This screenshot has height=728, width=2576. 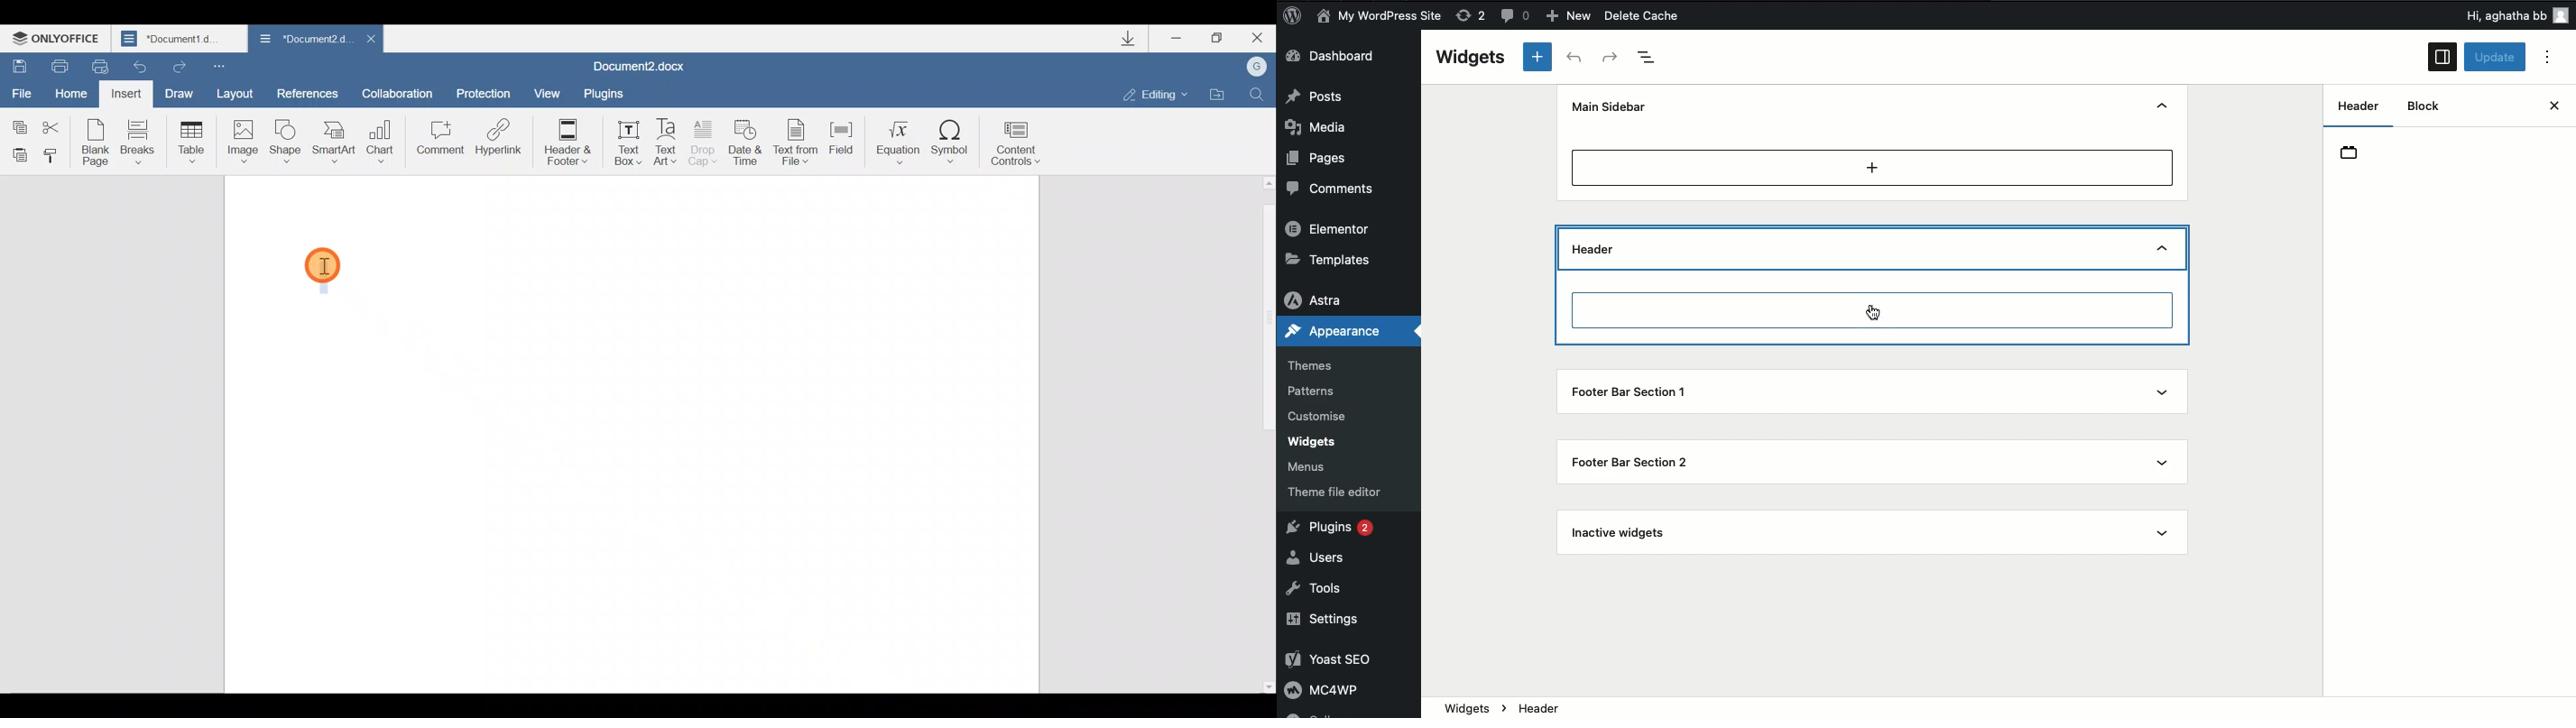 I want to click on Inactive widgets, so click(x=1620, y=536).